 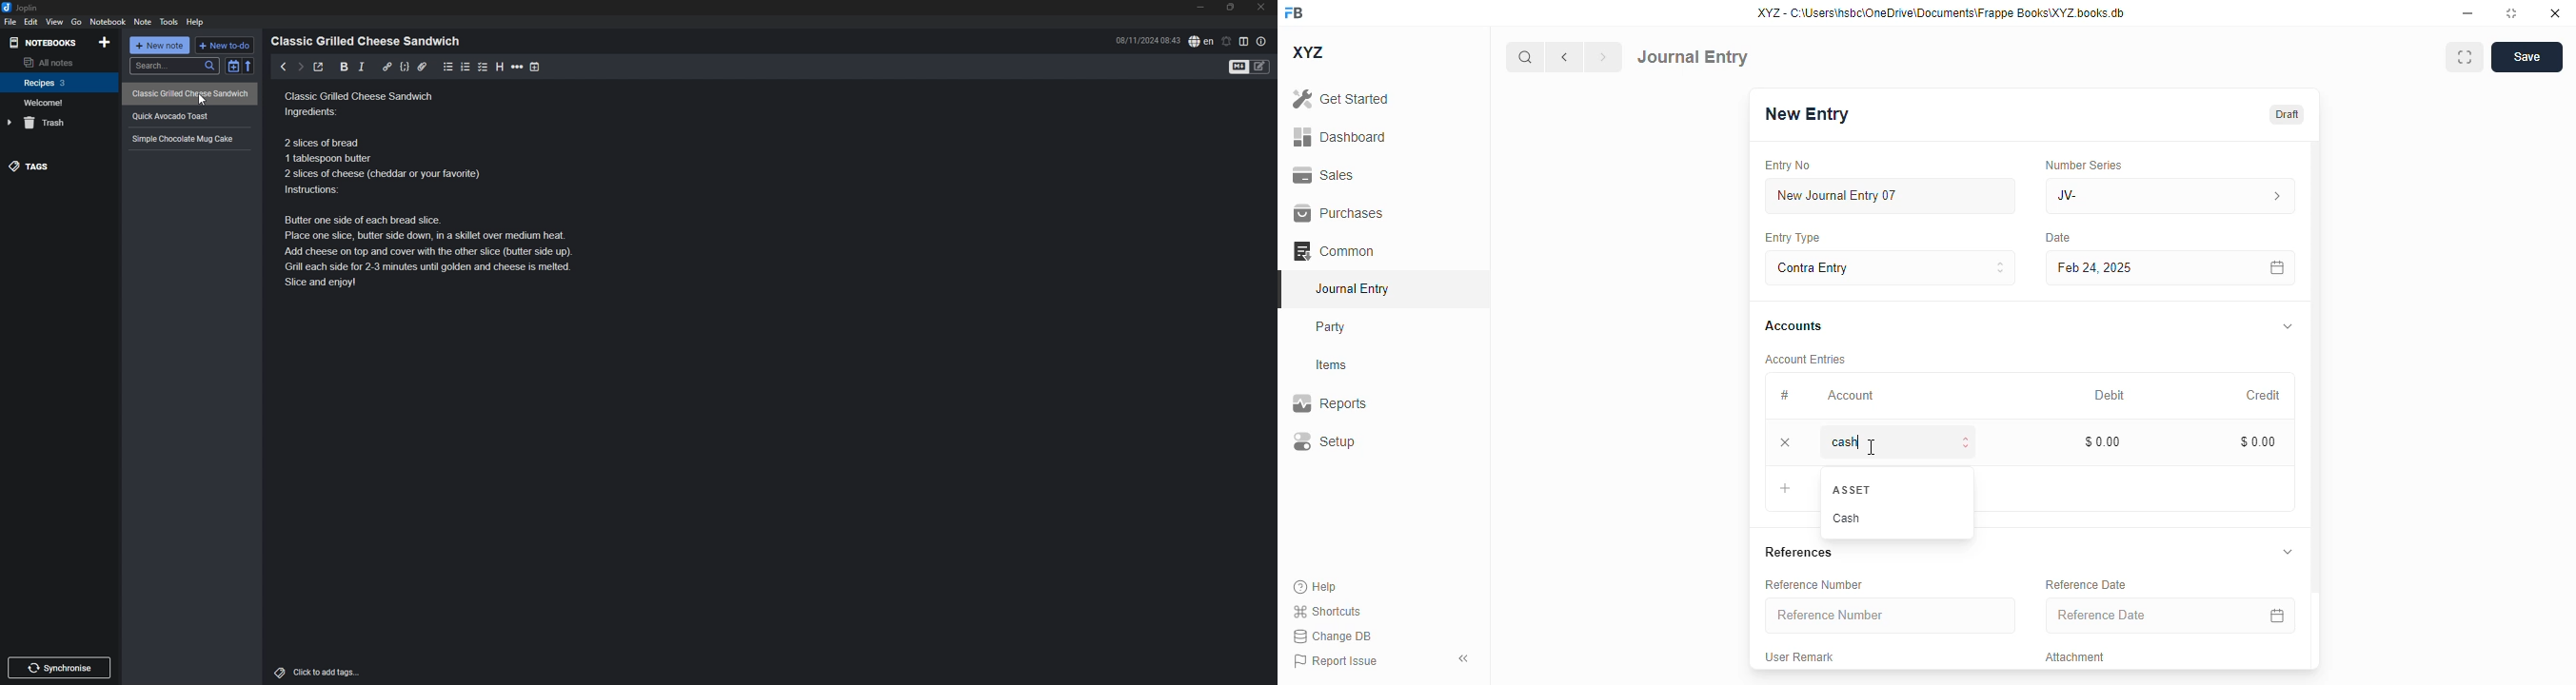 What do you see at coordinates (1816, 584) in the screenshot?
I see `reference number` at bounding box center [1816, 584].